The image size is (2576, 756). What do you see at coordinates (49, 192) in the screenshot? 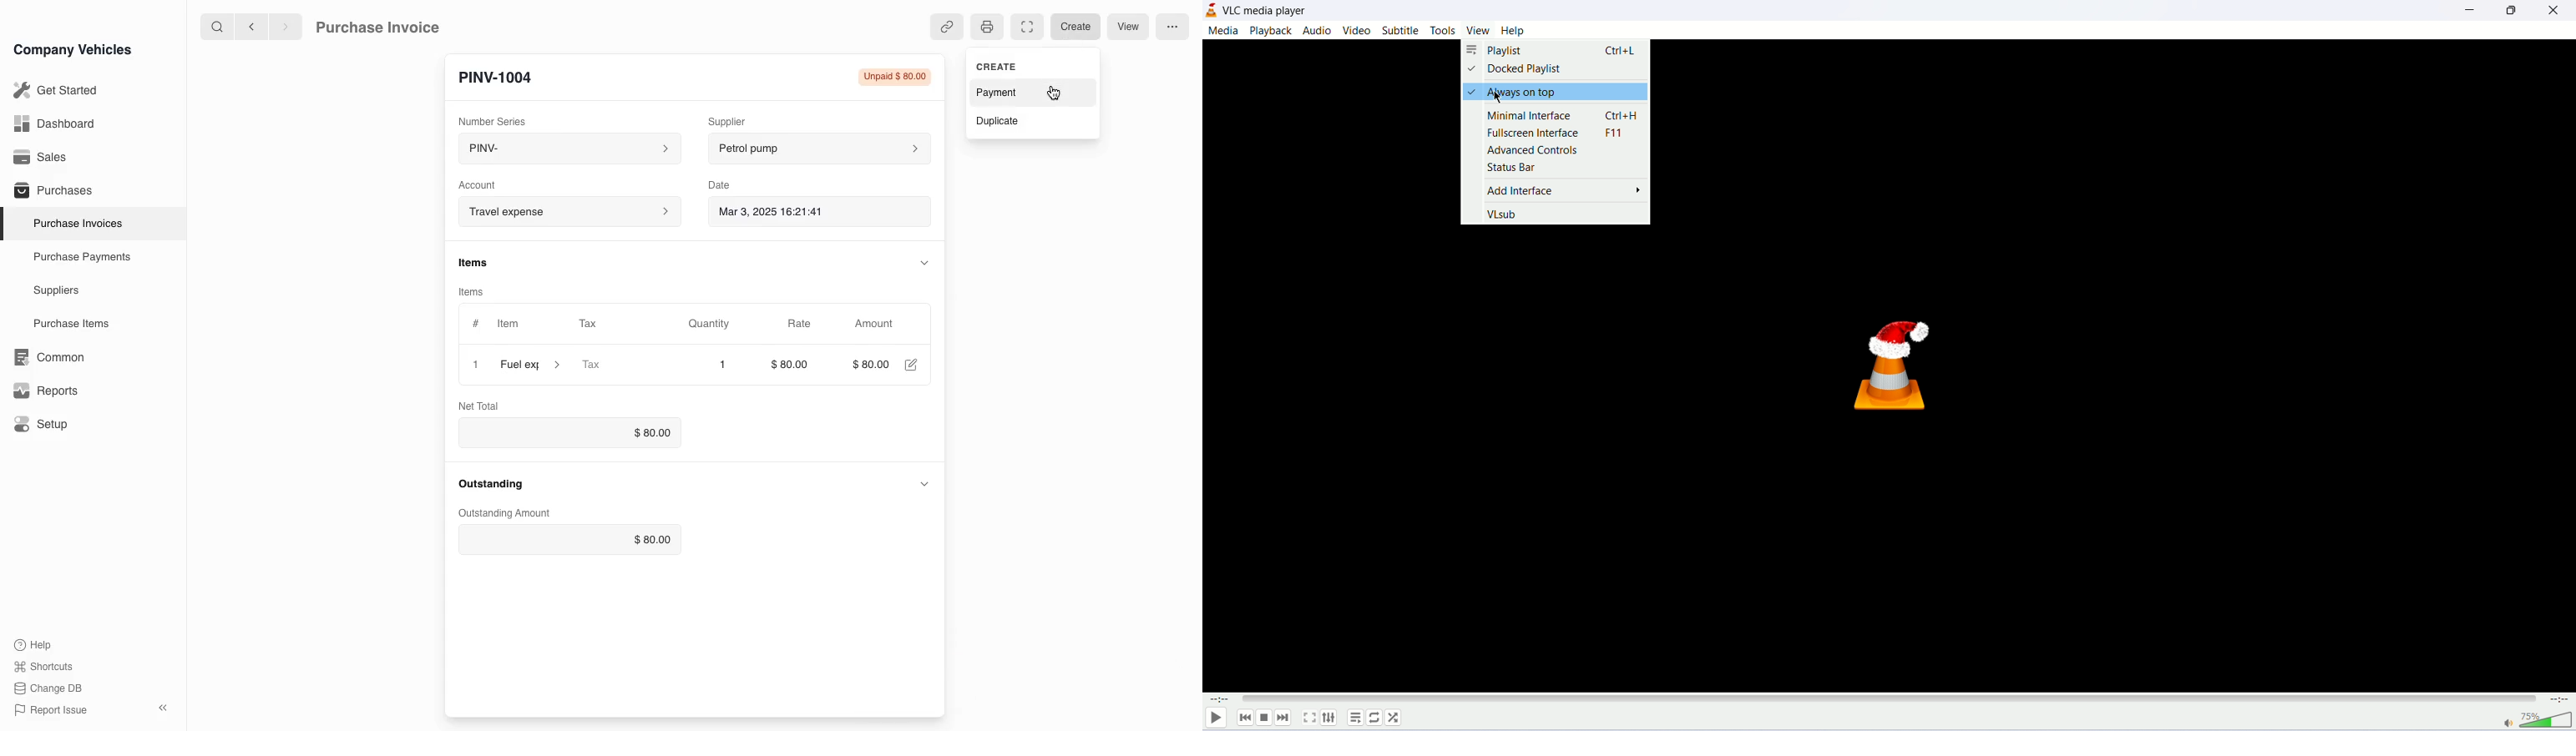
I see `Purchases` at bounding box center [49, 192].